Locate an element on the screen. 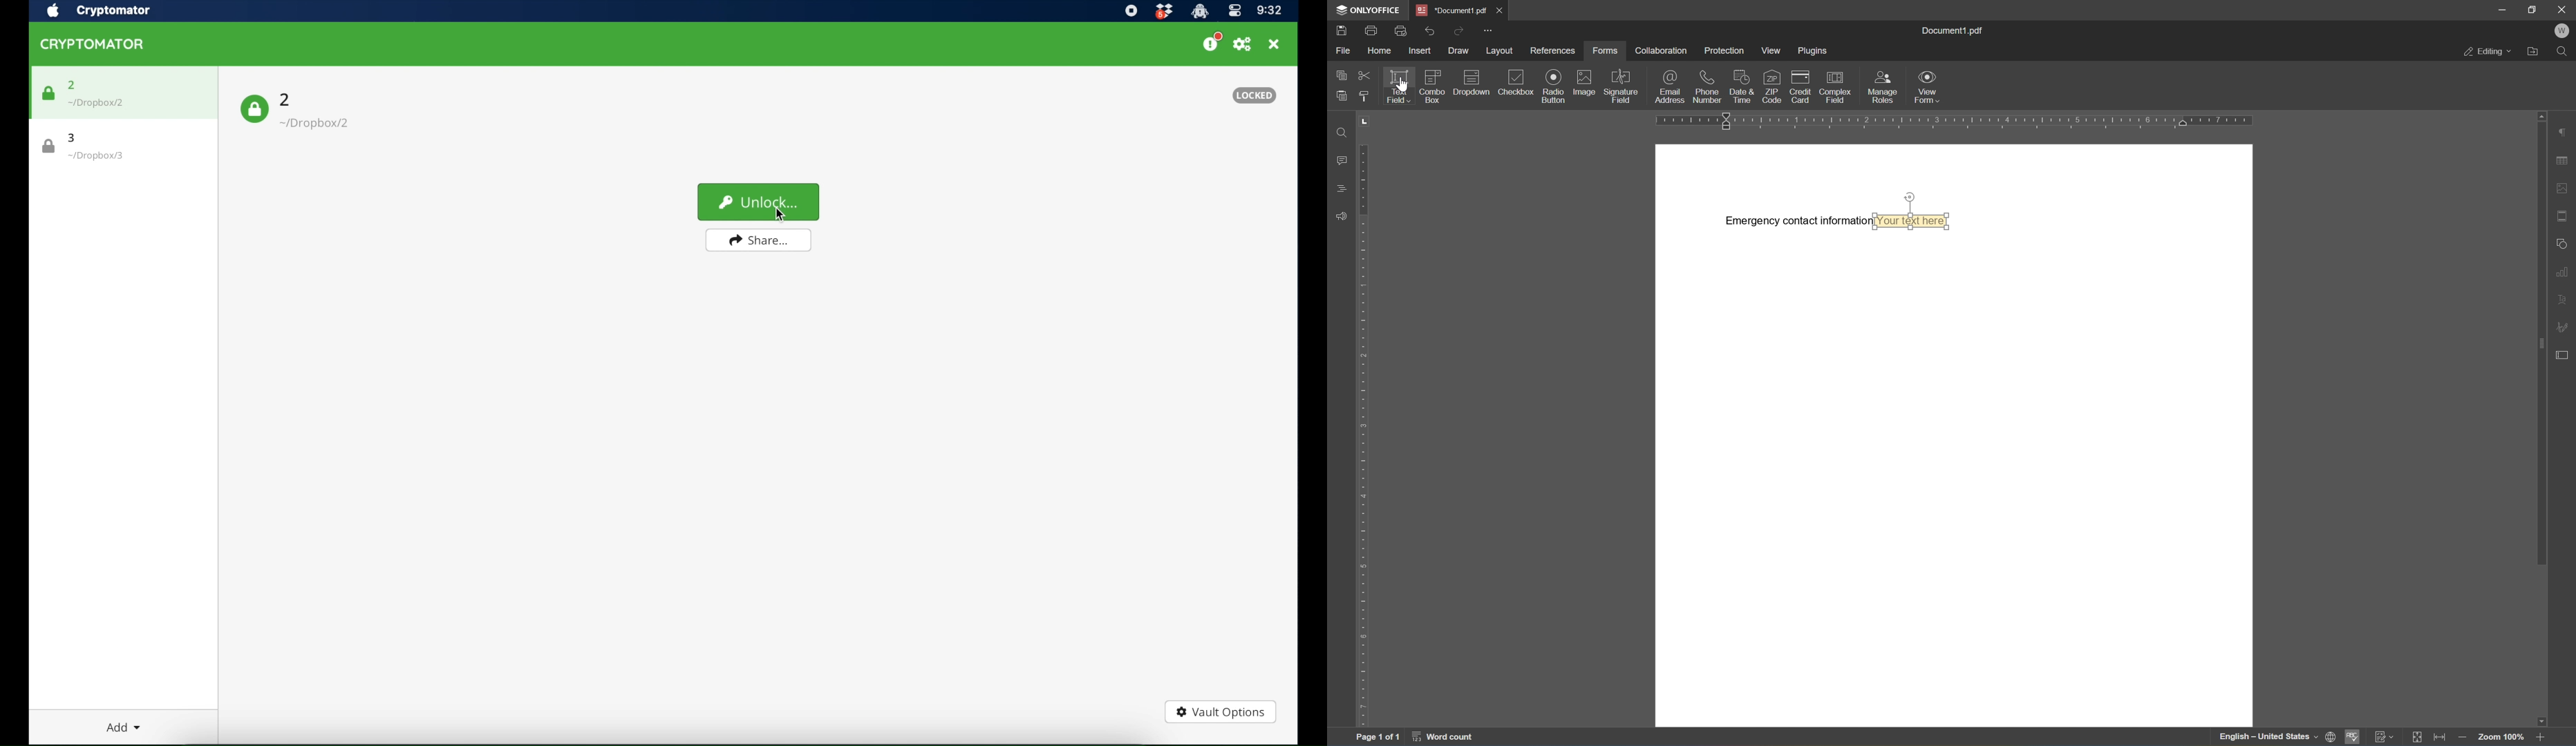 Image resolution: width=2576 pixels, height=756 pixels. set document language is located at coordinates (2331, 739).